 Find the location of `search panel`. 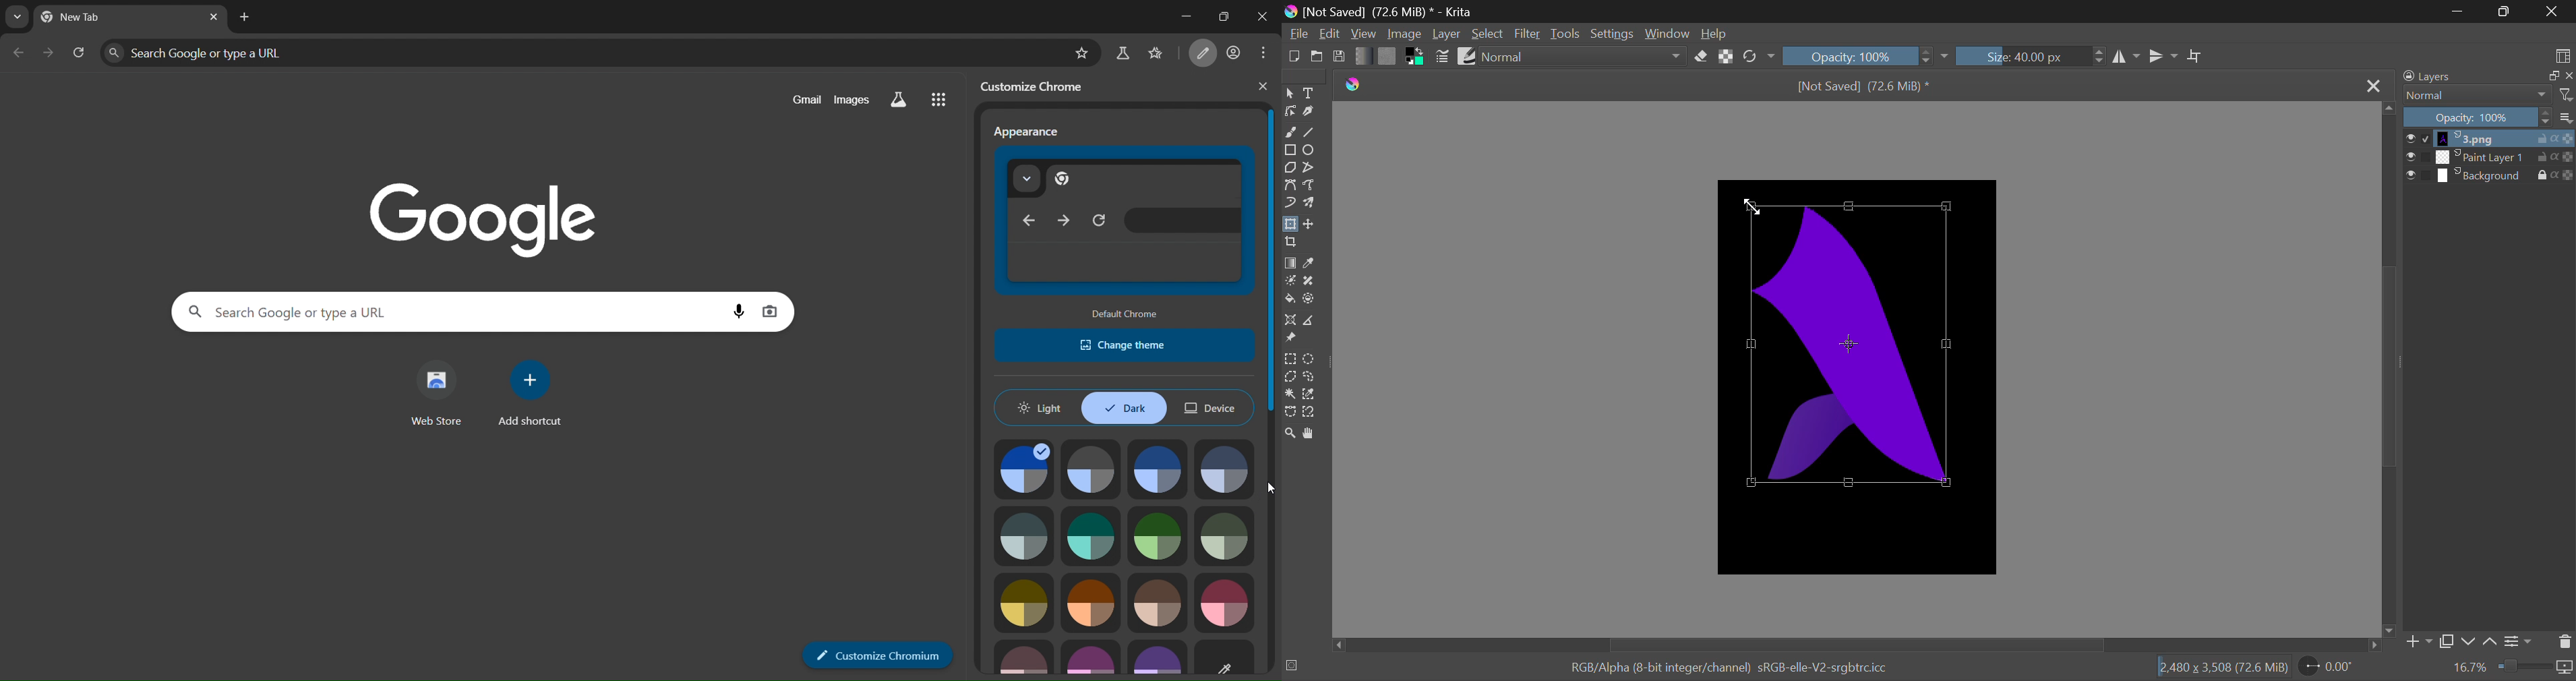

search panel is located at coordinates (217, 51).